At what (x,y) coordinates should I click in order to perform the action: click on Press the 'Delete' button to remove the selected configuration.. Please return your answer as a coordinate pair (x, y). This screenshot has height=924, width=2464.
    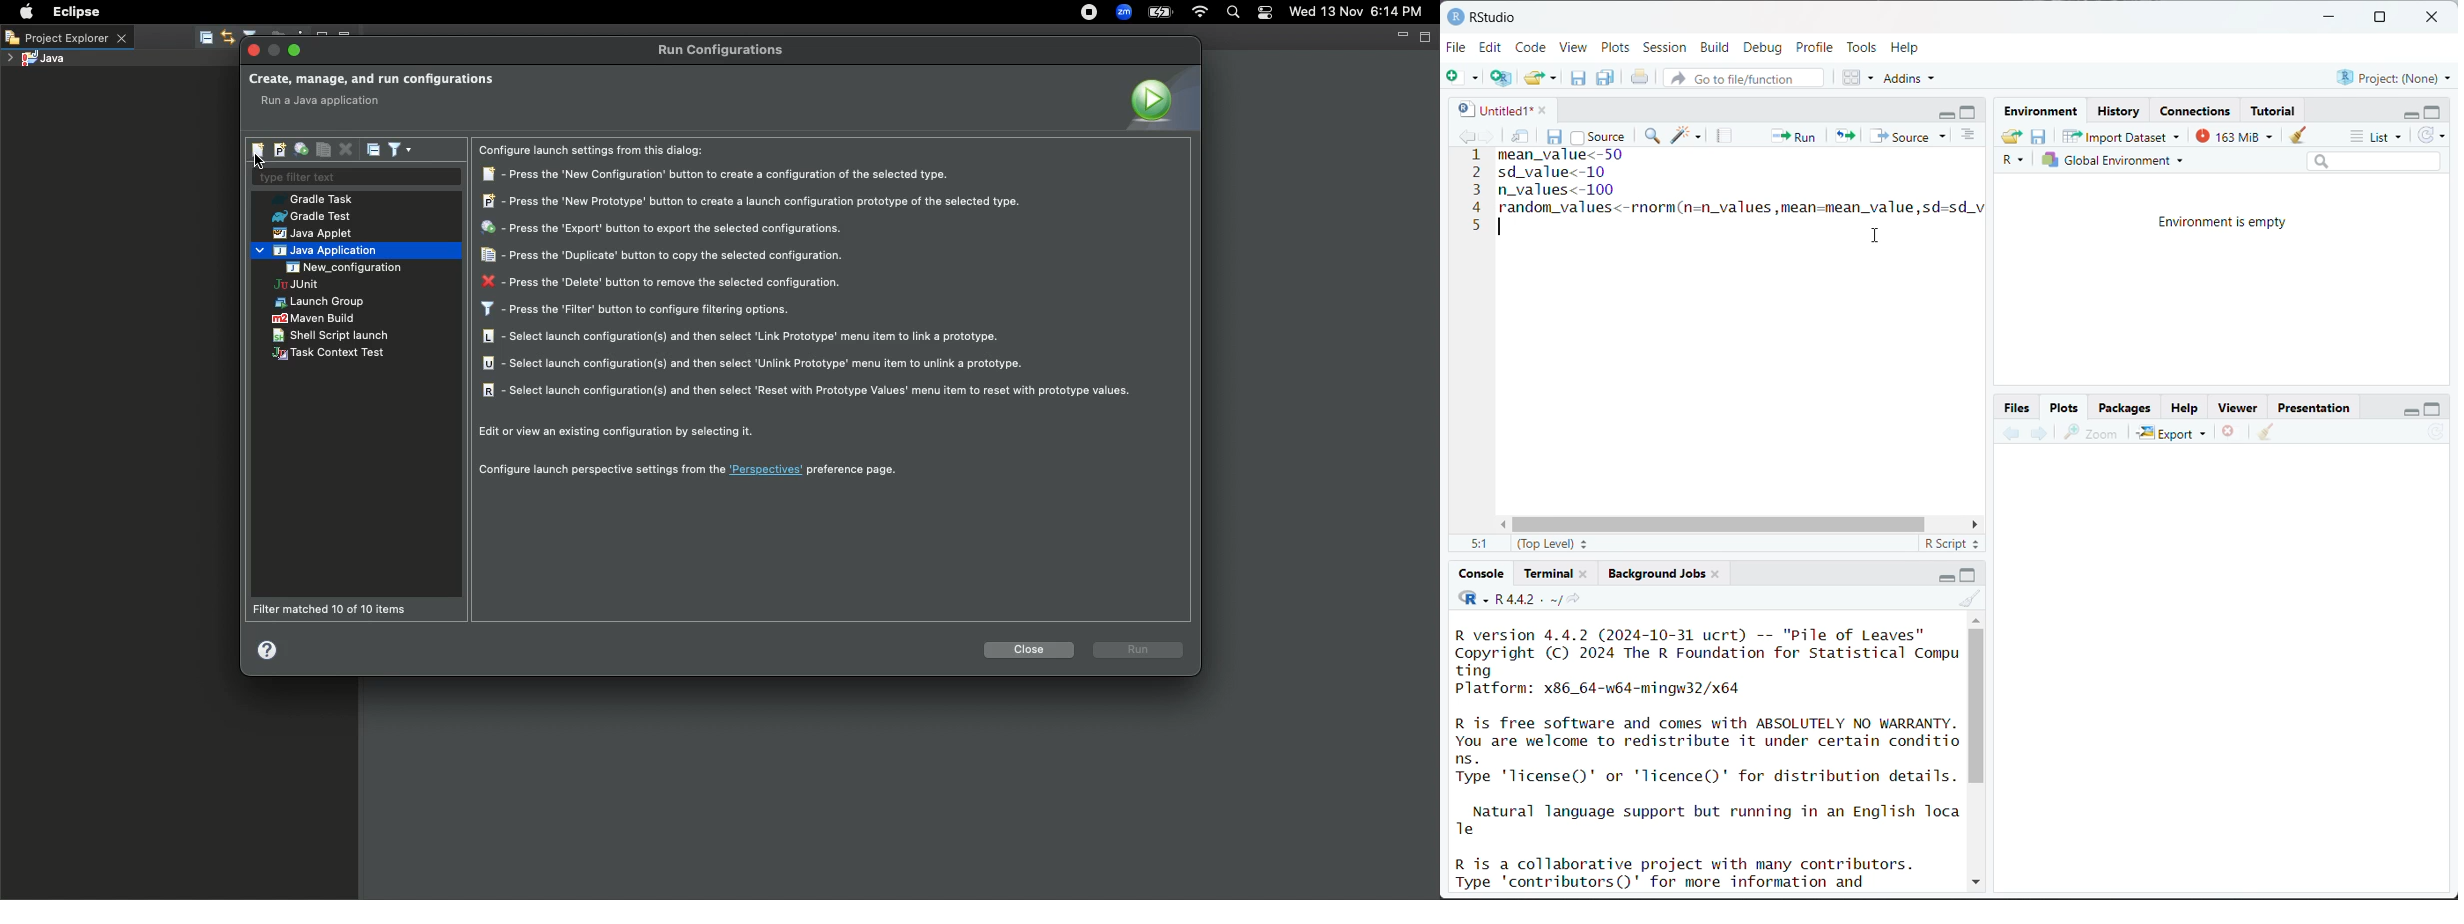
    Looking at the image, I should click on (659, 282).